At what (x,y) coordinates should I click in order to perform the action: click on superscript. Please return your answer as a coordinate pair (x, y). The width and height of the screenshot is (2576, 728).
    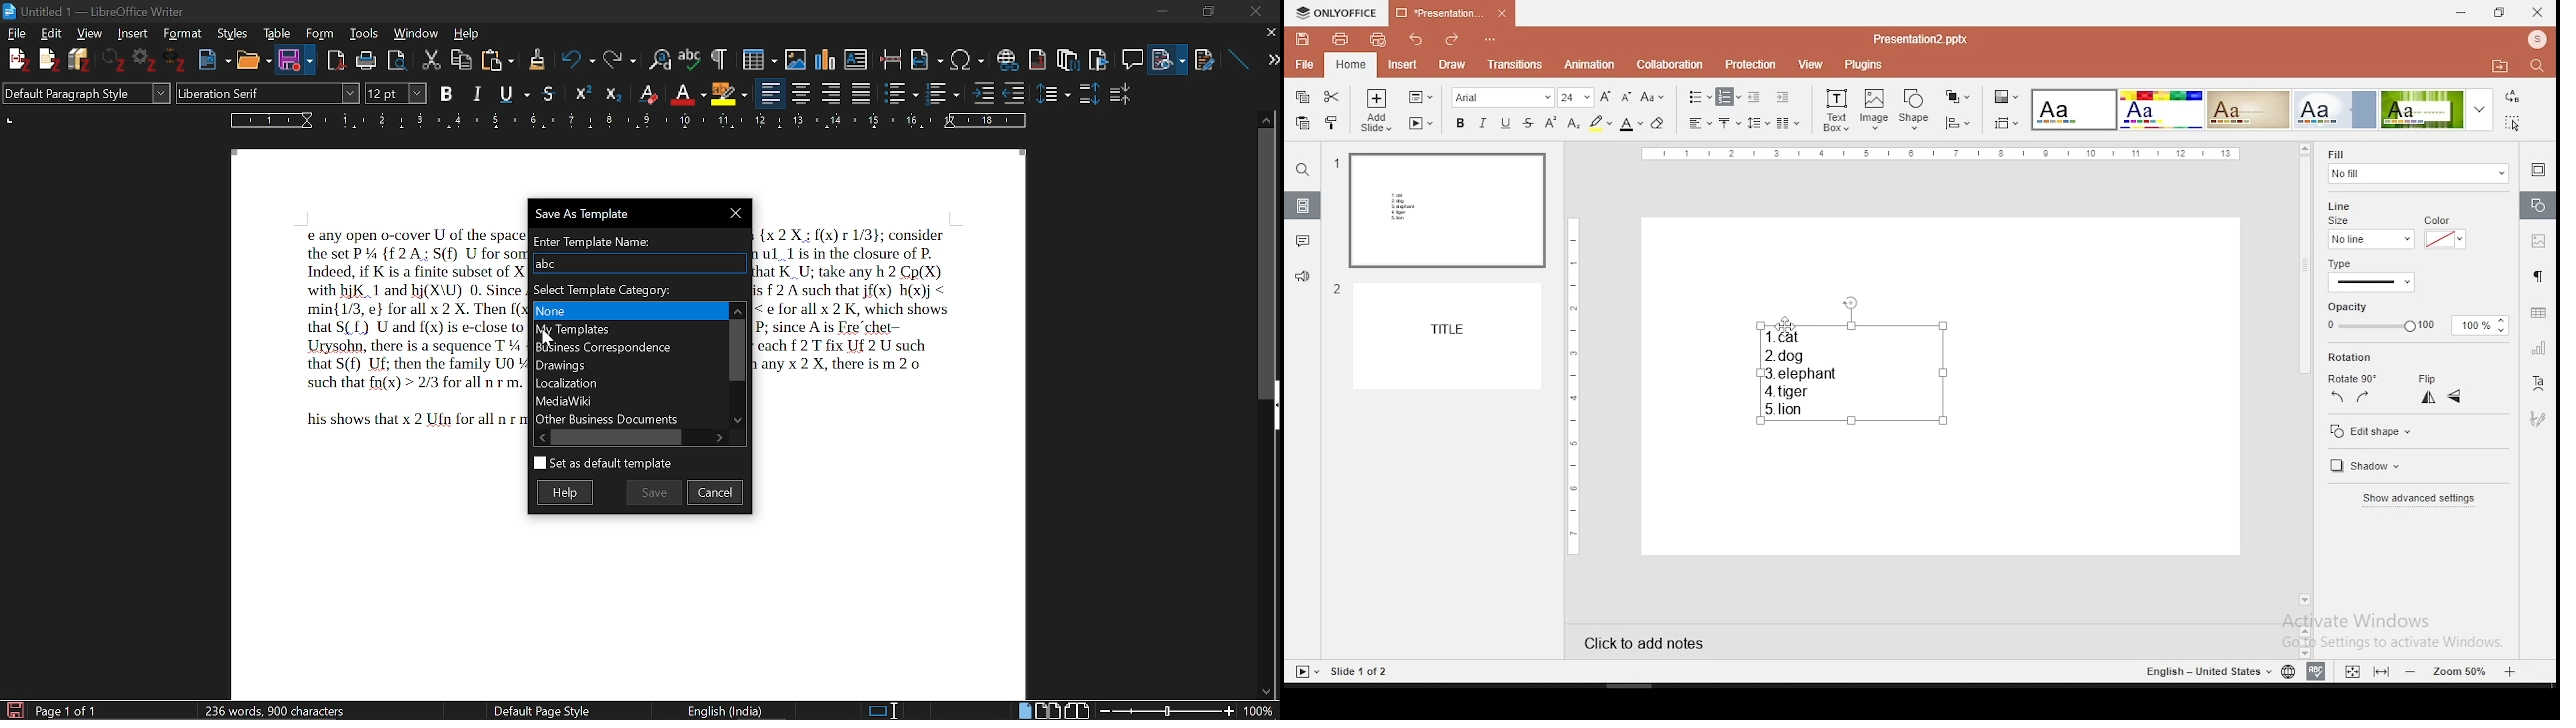
    Looking at the image, I should click on (1551, 123).